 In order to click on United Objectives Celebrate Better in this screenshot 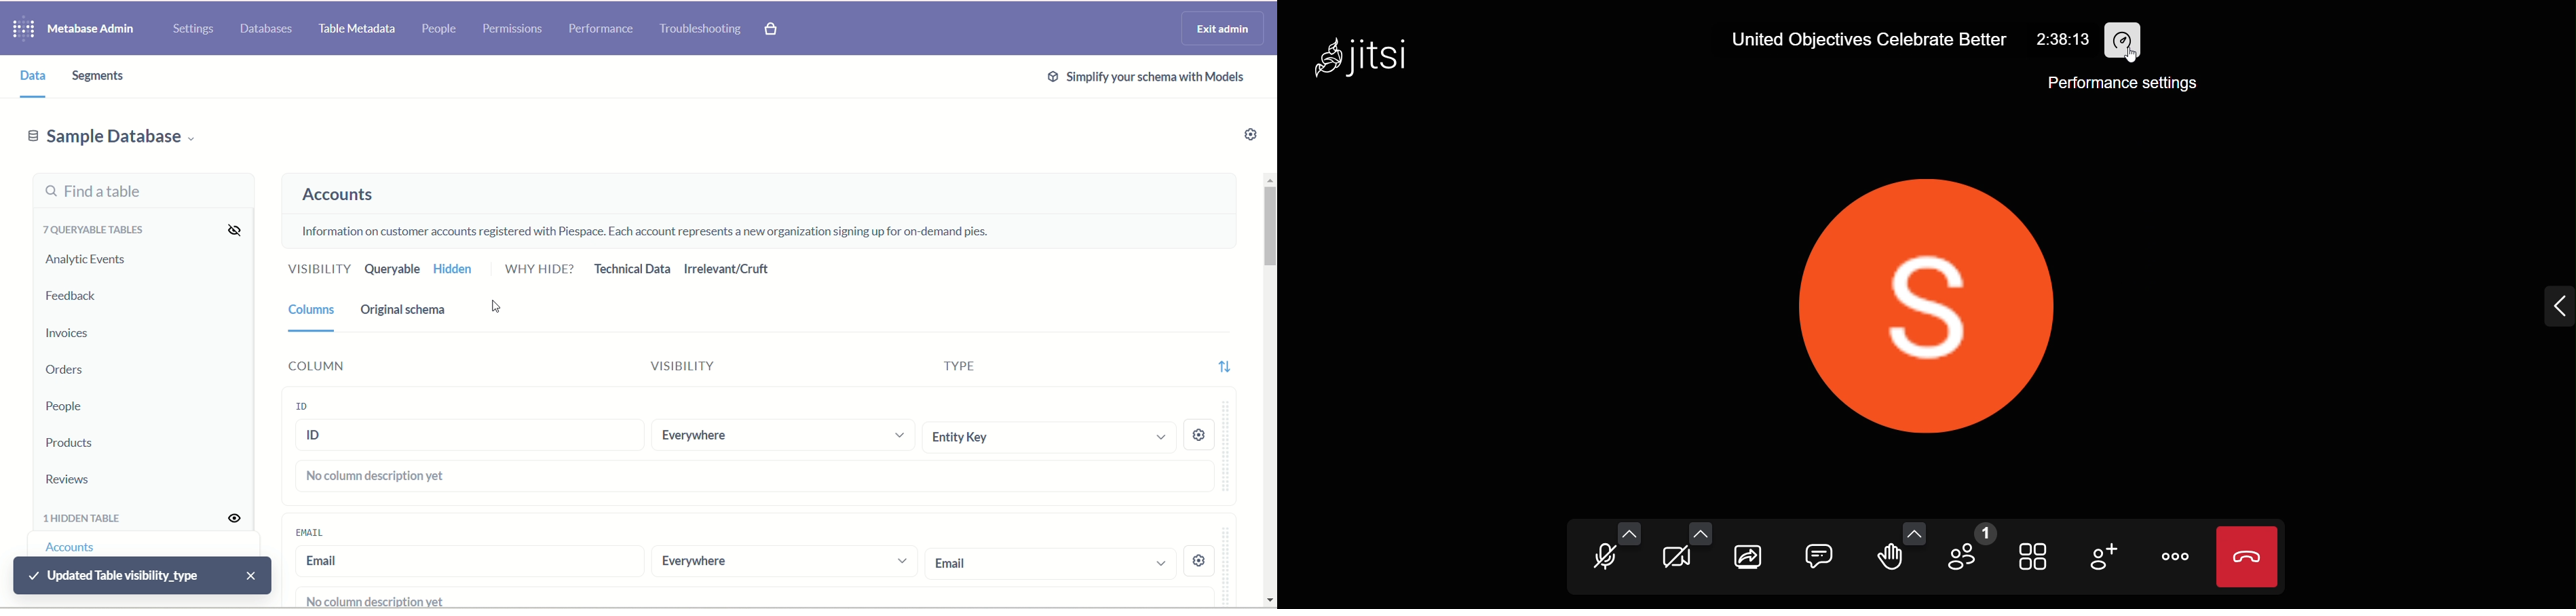, I will do `click(1865, 41)`.